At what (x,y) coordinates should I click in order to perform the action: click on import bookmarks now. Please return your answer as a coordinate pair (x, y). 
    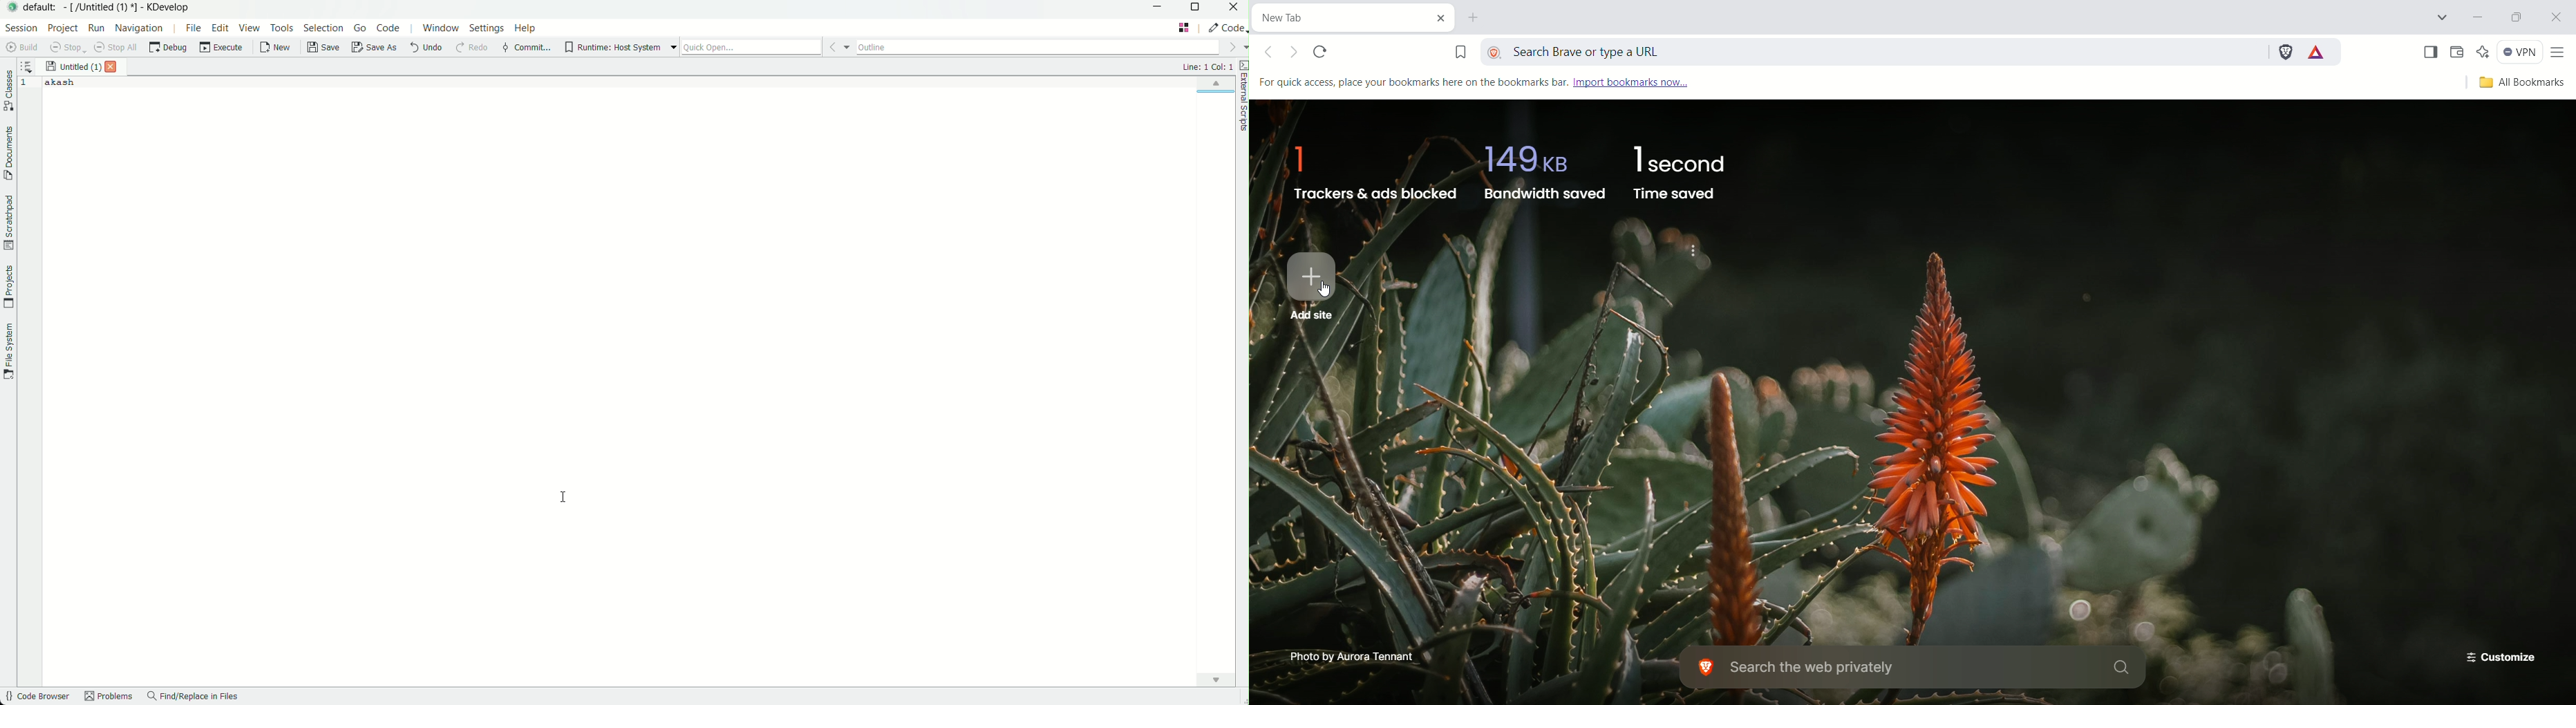
    Looking at the image, I should click on (1645, 82).